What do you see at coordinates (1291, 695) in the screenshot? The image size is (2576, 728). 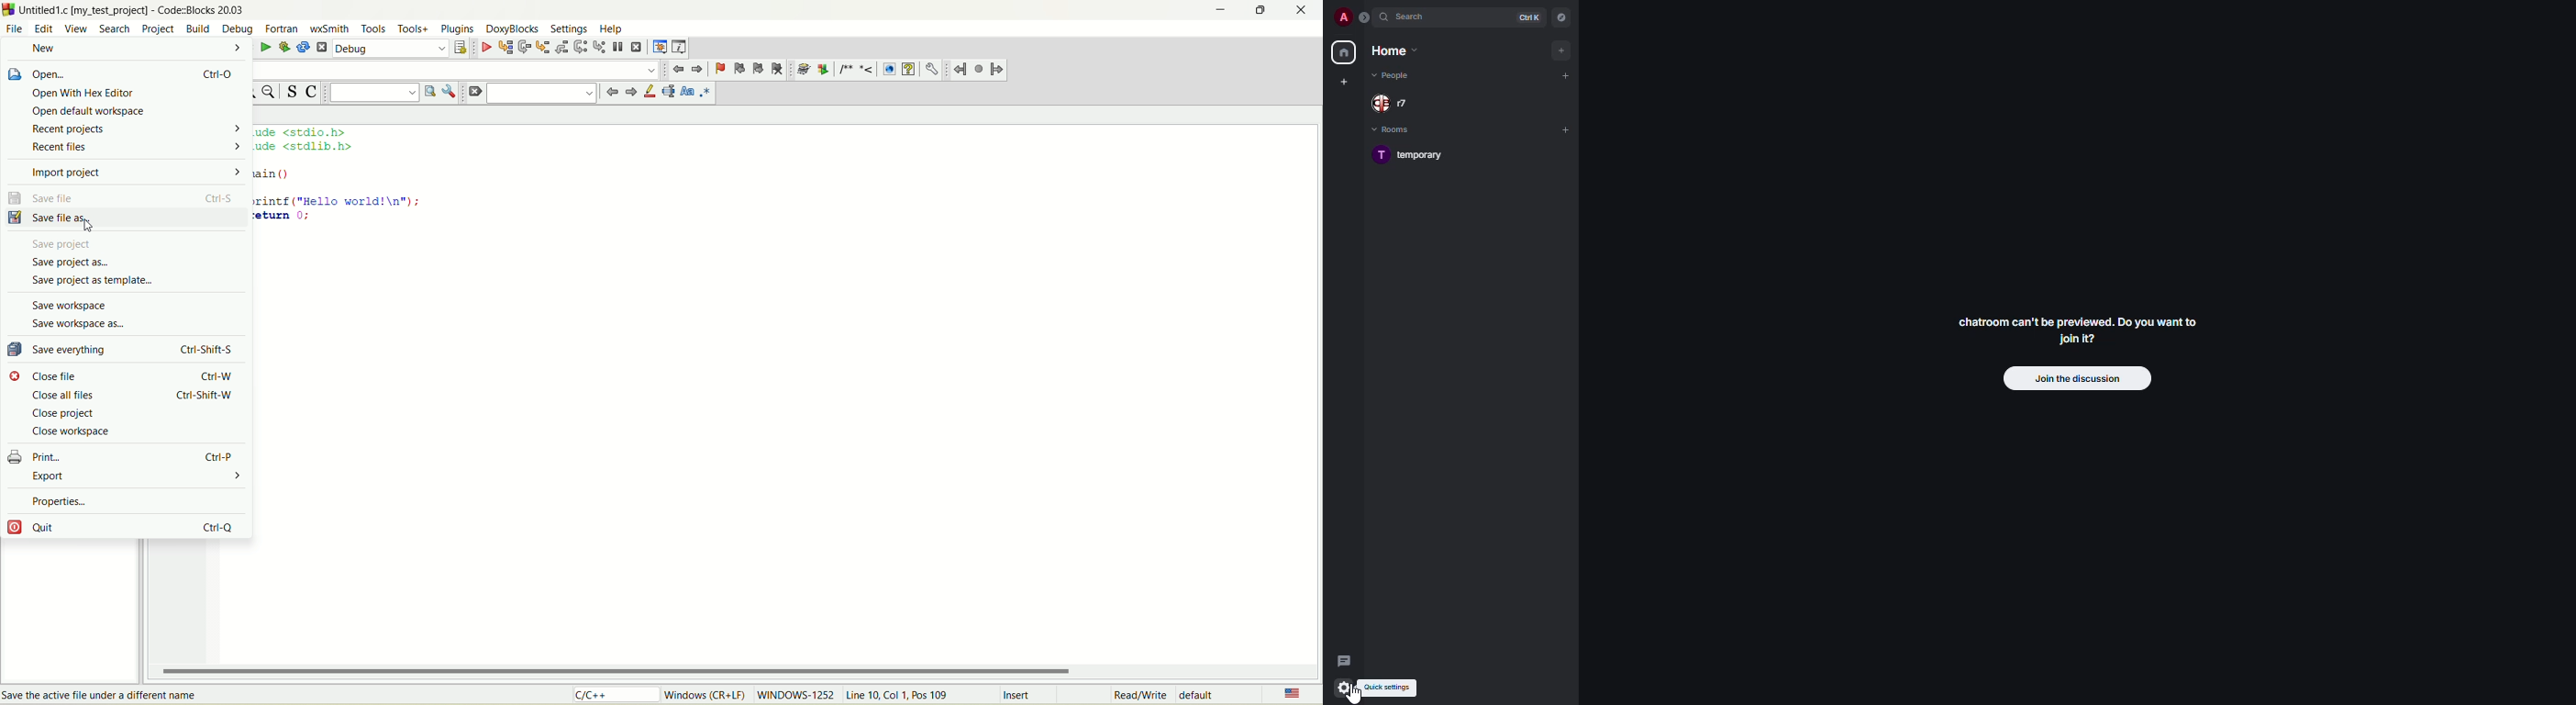 I see `language` at bounding box center [1291, 695].